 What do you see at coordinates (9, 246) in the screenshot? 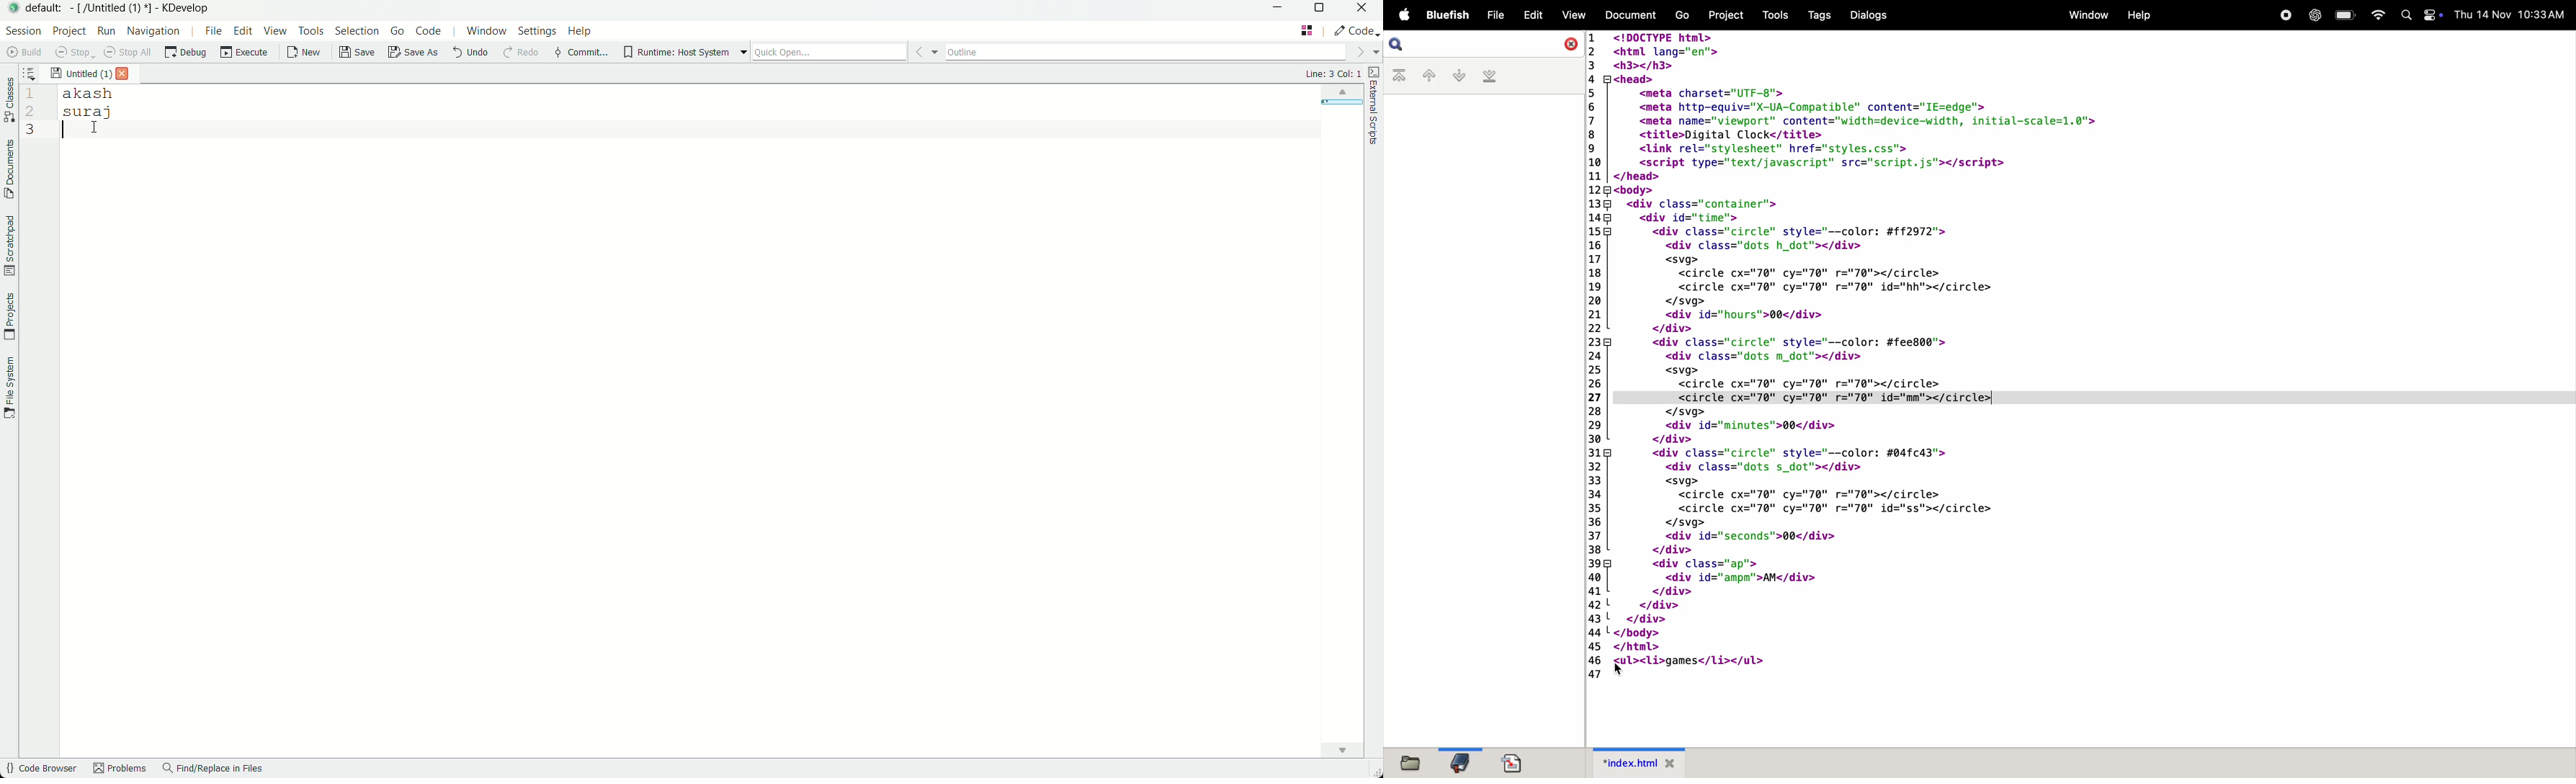
I see `scratchpad` at bounding box center [9, 246].